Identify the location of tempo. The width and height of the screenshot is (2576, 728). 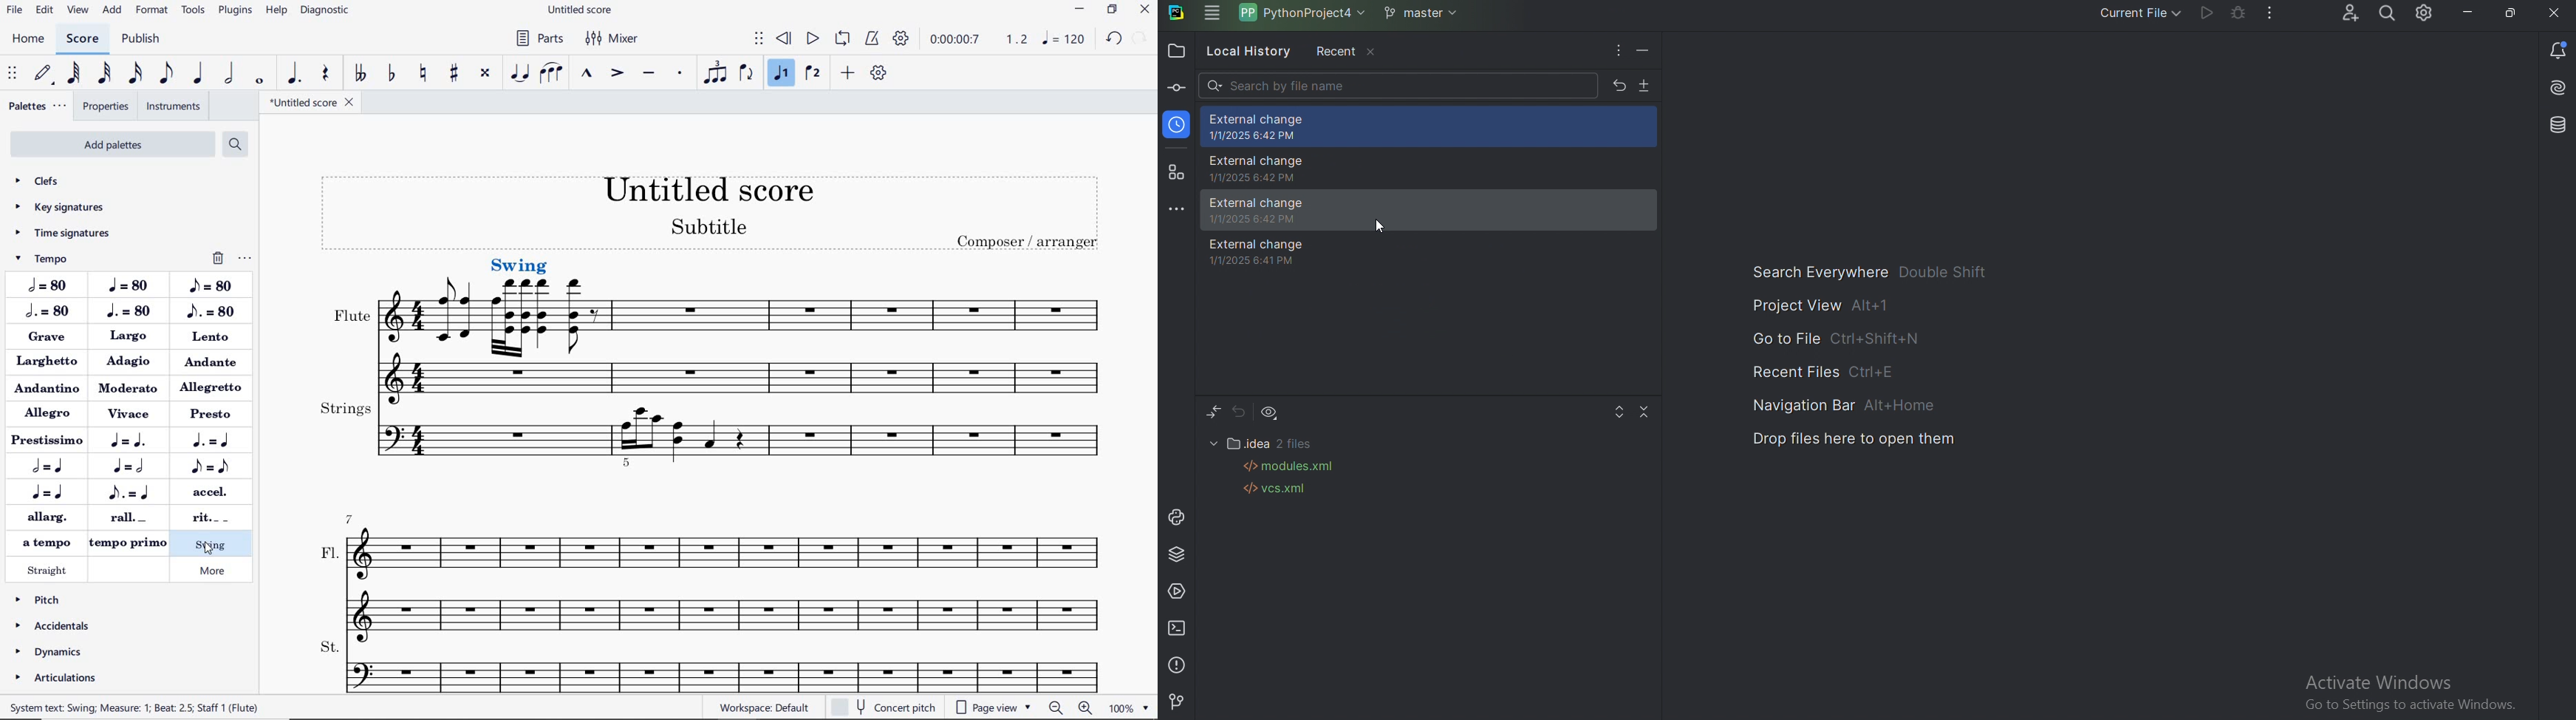
(59, 258).